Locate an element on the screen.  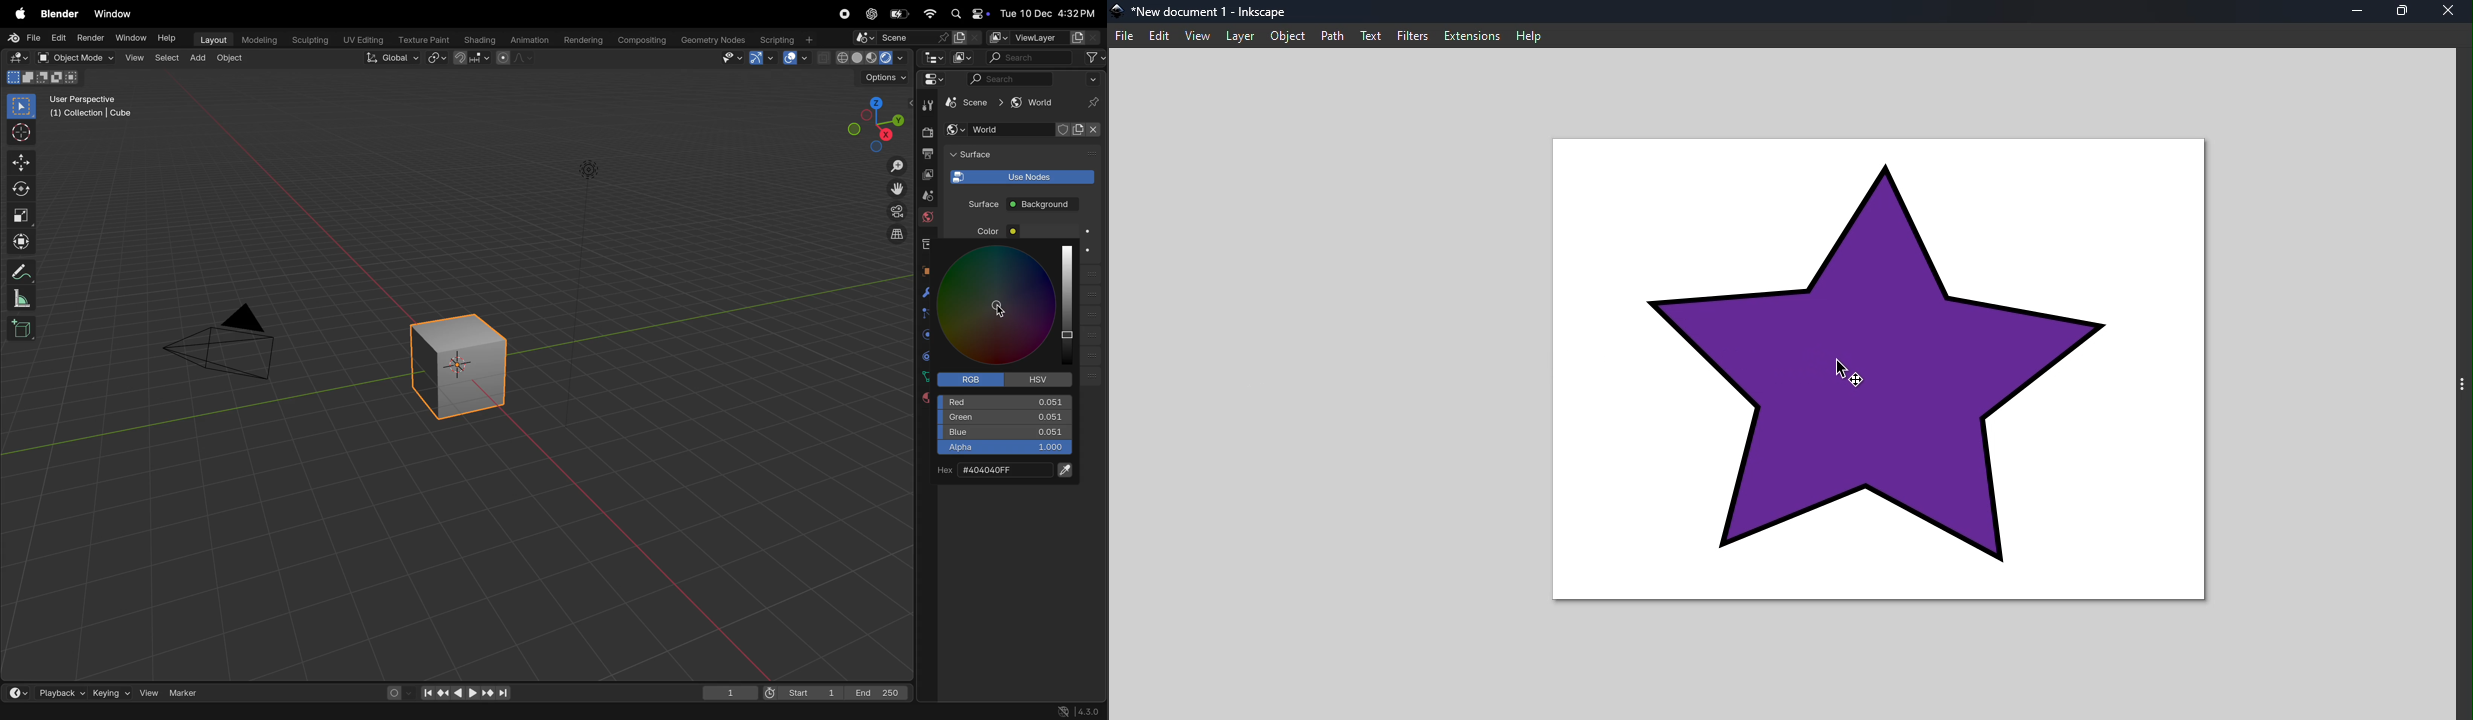
Canvas is located at coordinates (1894, 372).